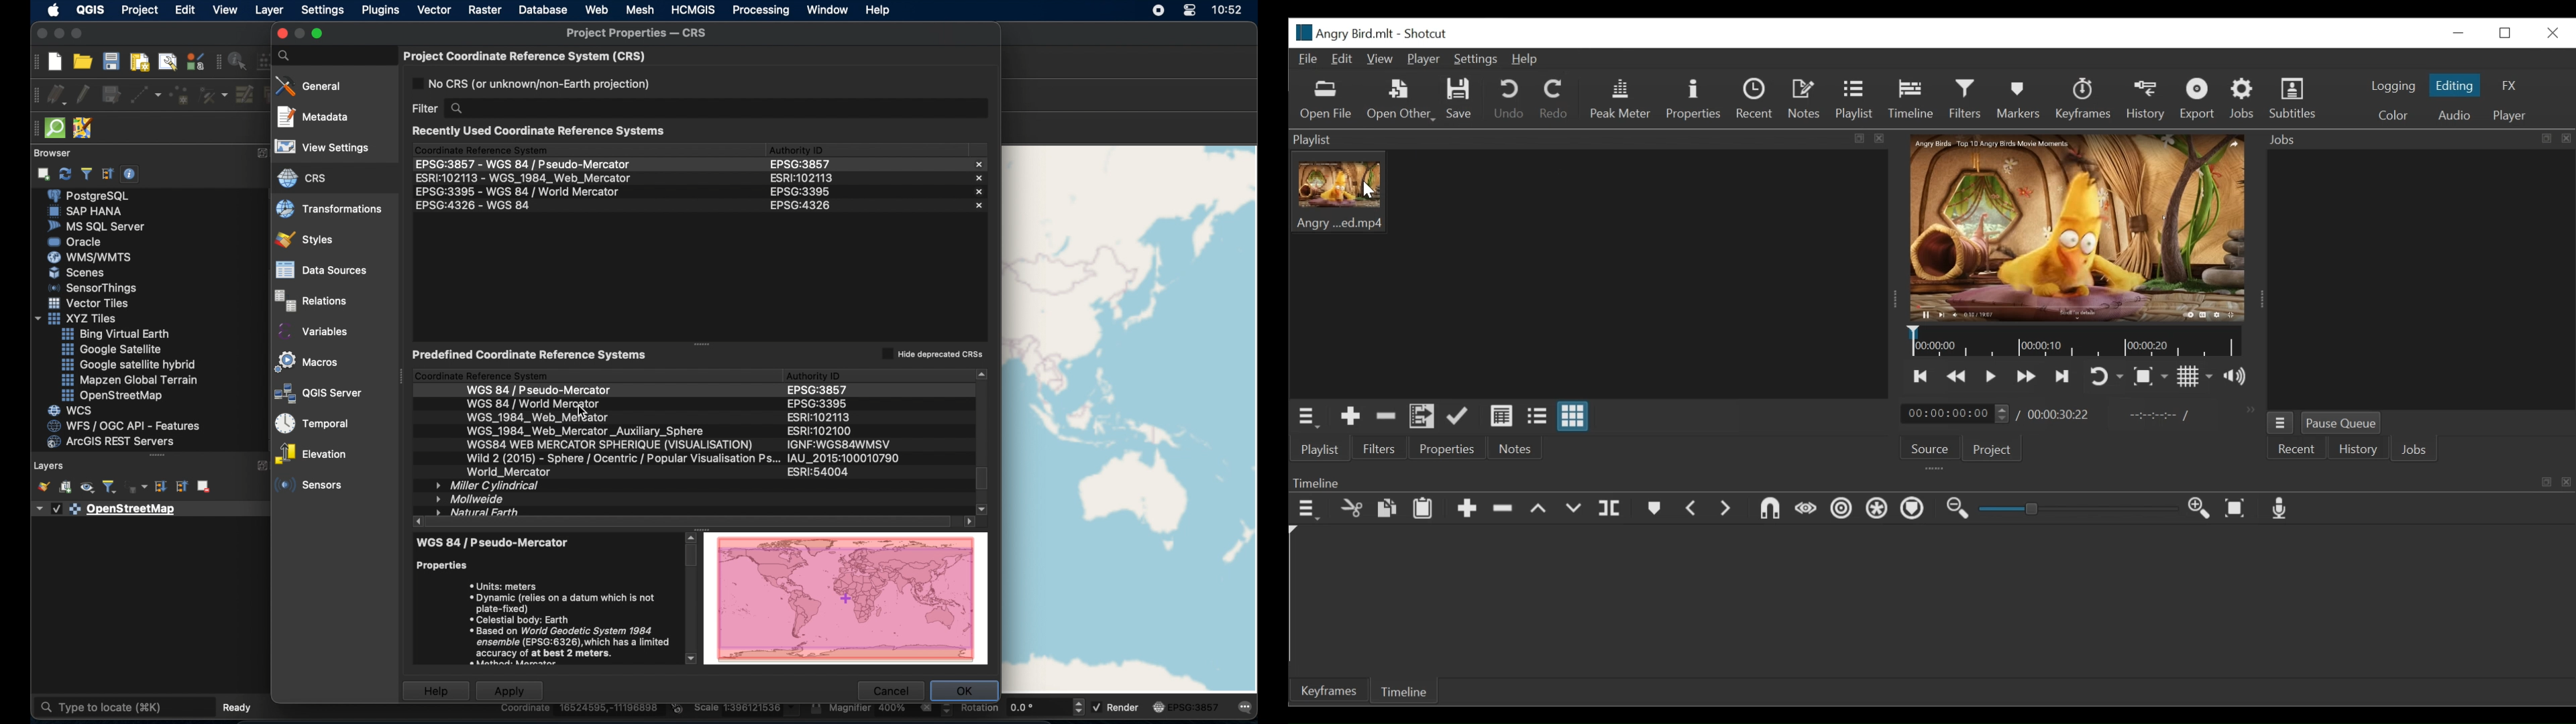 The image size is (2576, 728). What do you see at coordinates (2150, 377) in the screenshot?
I see `Toggle zoom` at bounding box center [2150, 377].